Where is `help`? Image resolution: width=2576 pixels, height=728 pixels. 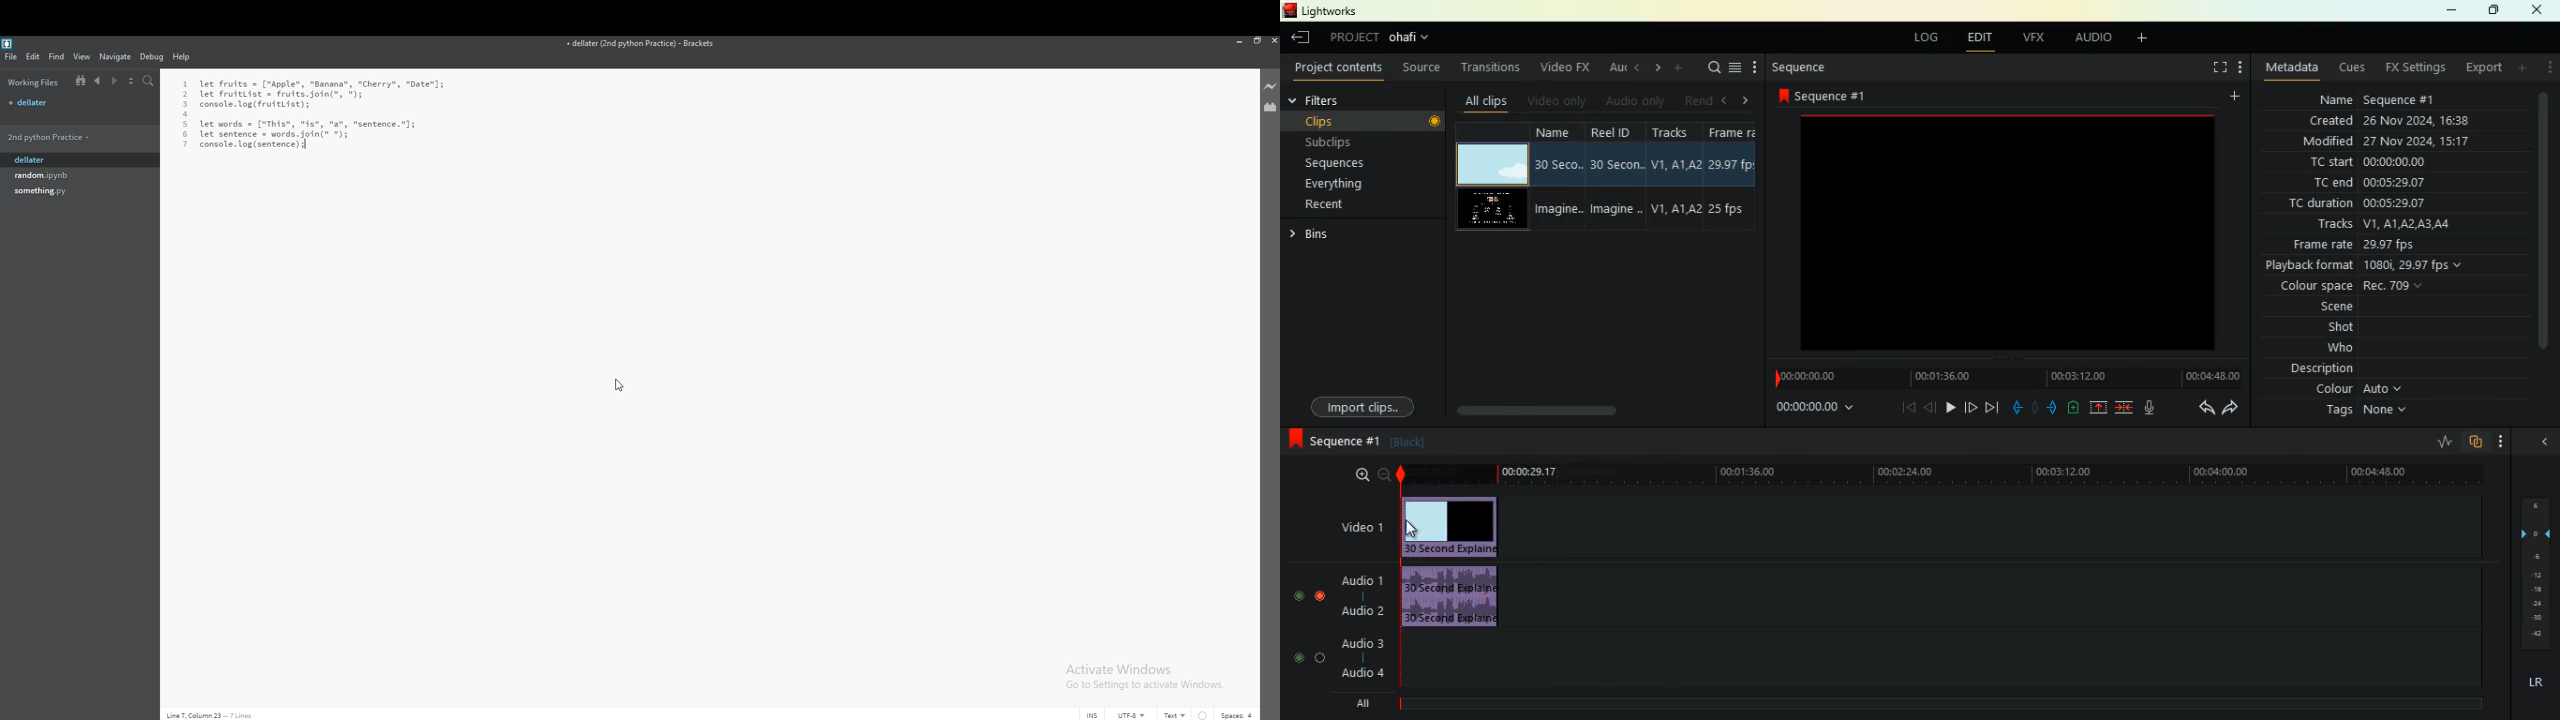
help is located at coordinates (183, 57).